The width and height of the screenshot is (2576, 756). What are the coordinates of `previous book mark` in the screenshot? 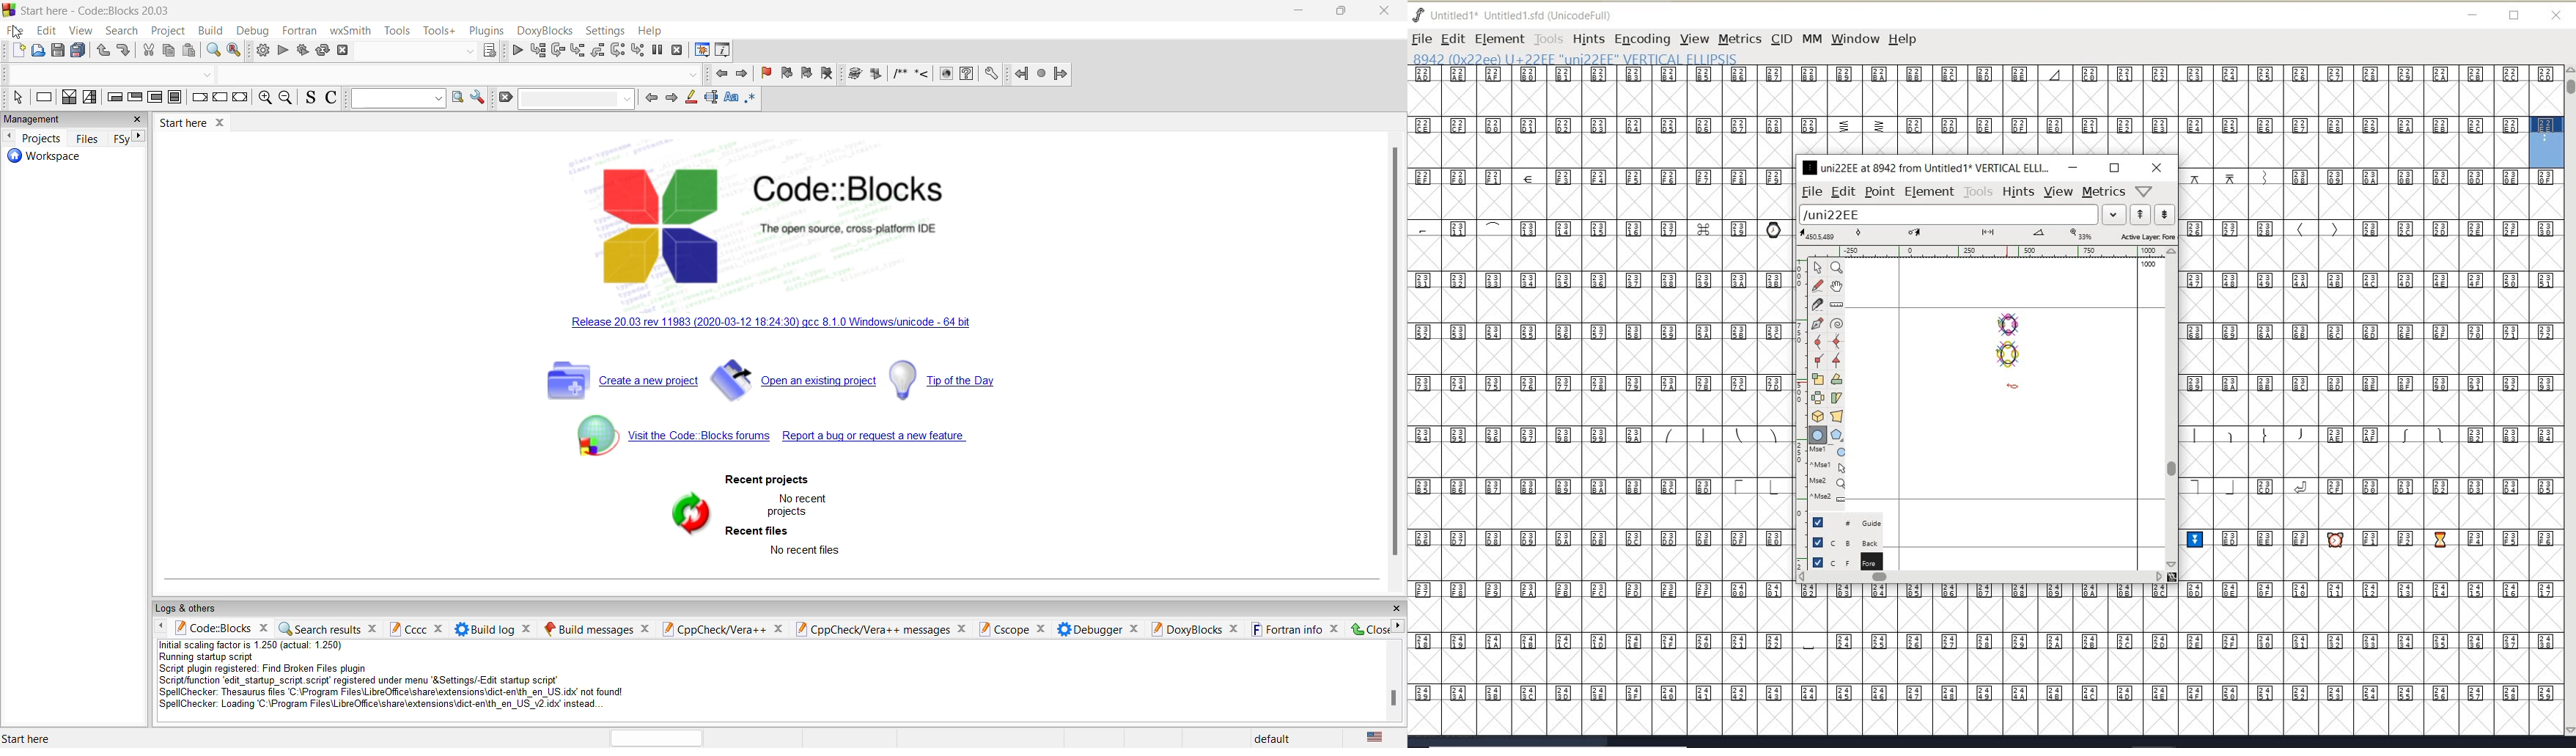 It's located at (785, 73).